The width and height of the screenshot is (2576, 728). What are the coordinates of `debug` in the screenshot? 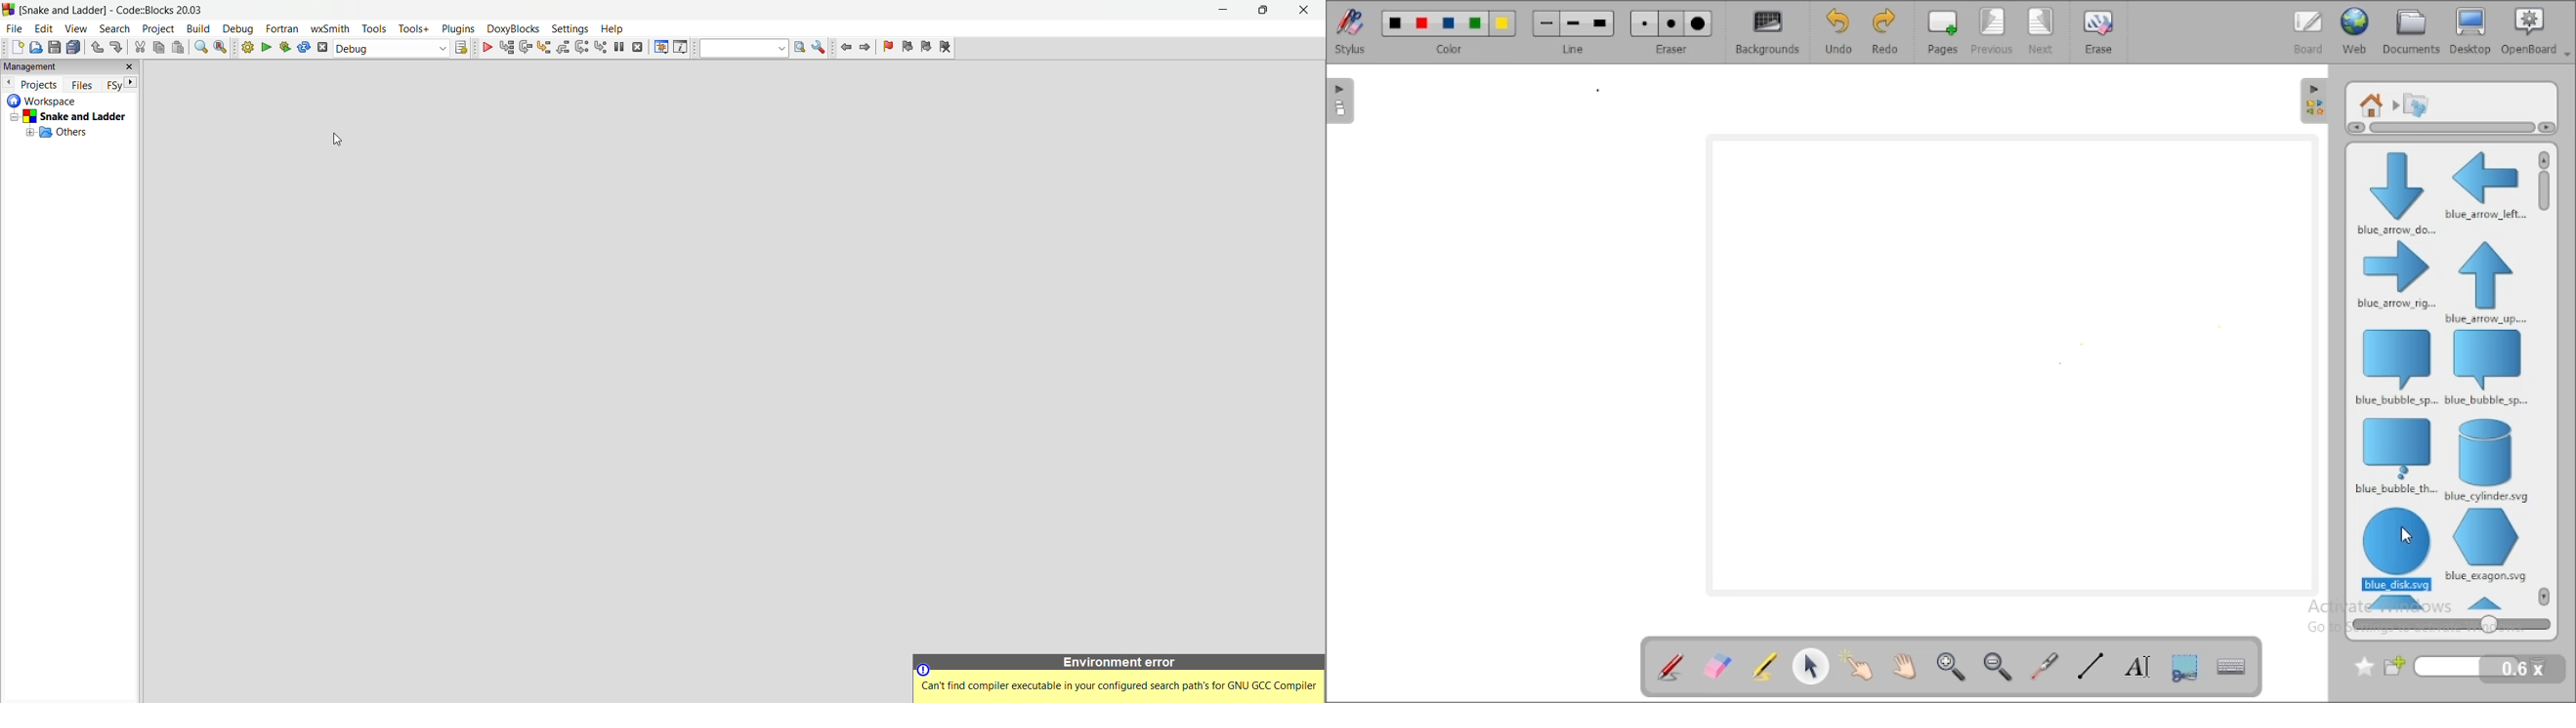 It's located at (238, 29).